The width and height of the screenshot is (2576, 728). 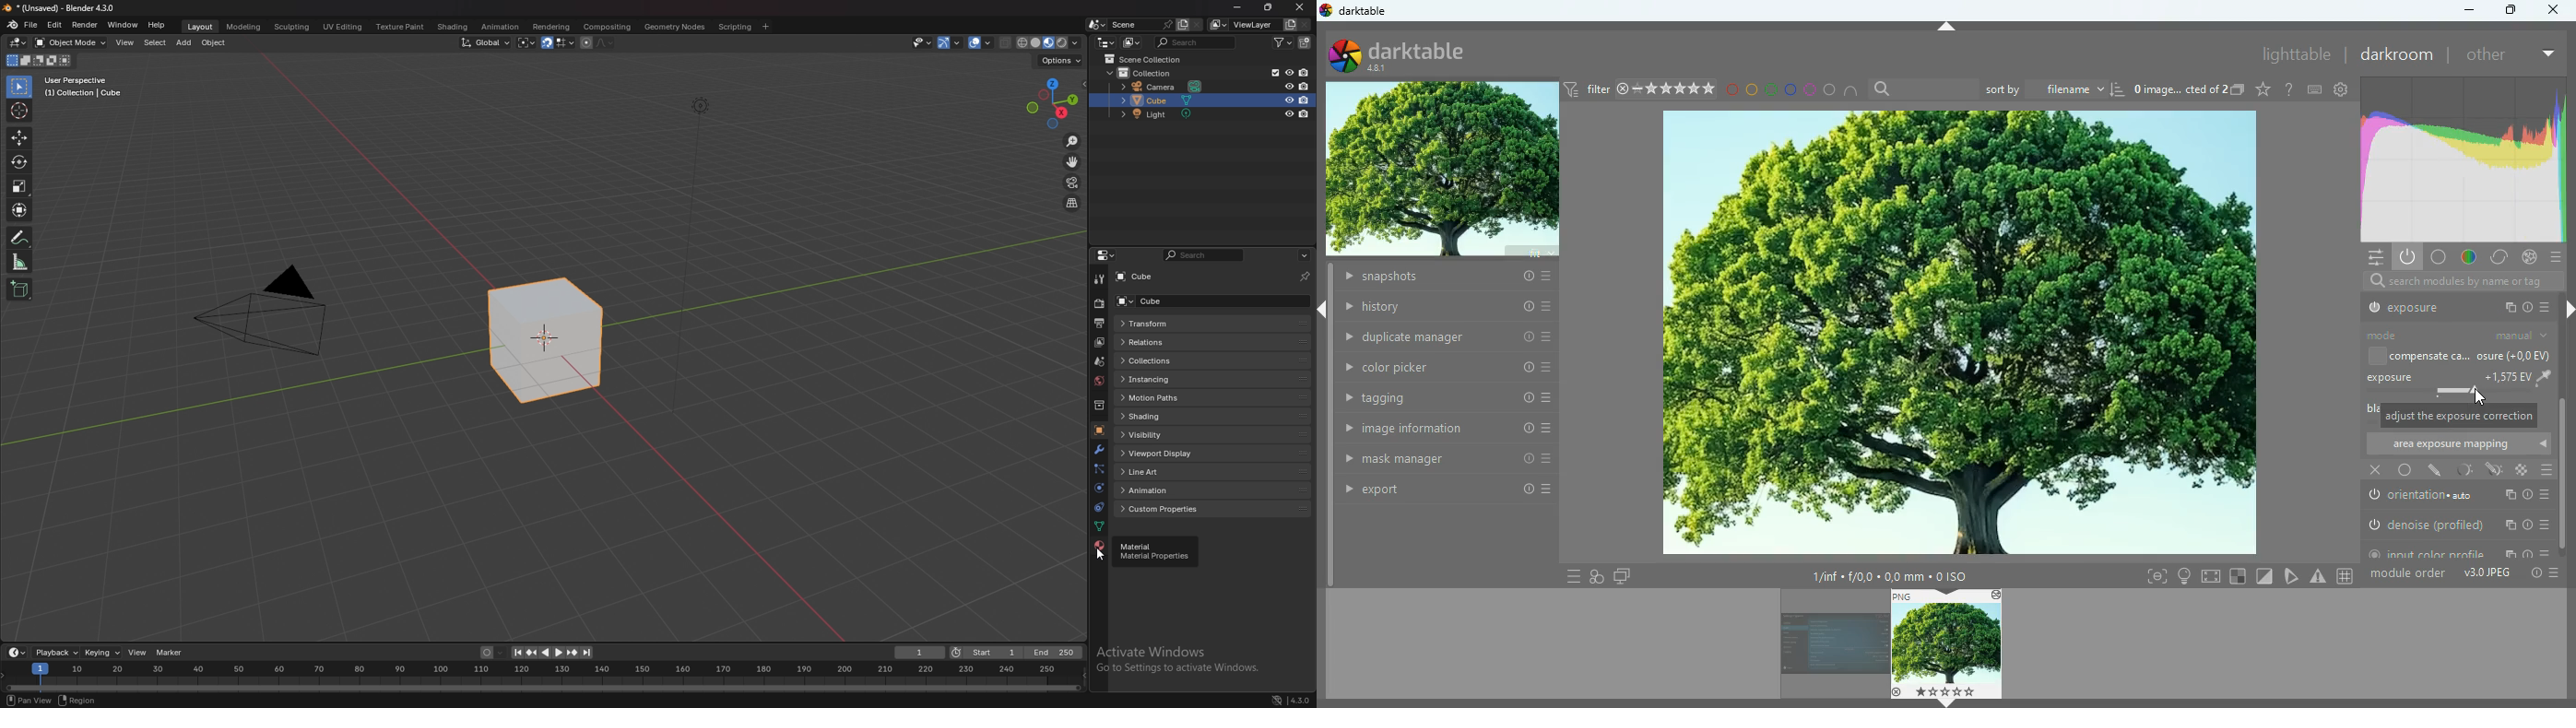 What do you see at coordinates (2053, 88) in the screenshot?
I see `sort by filename` at bounding box center [2053, 88].